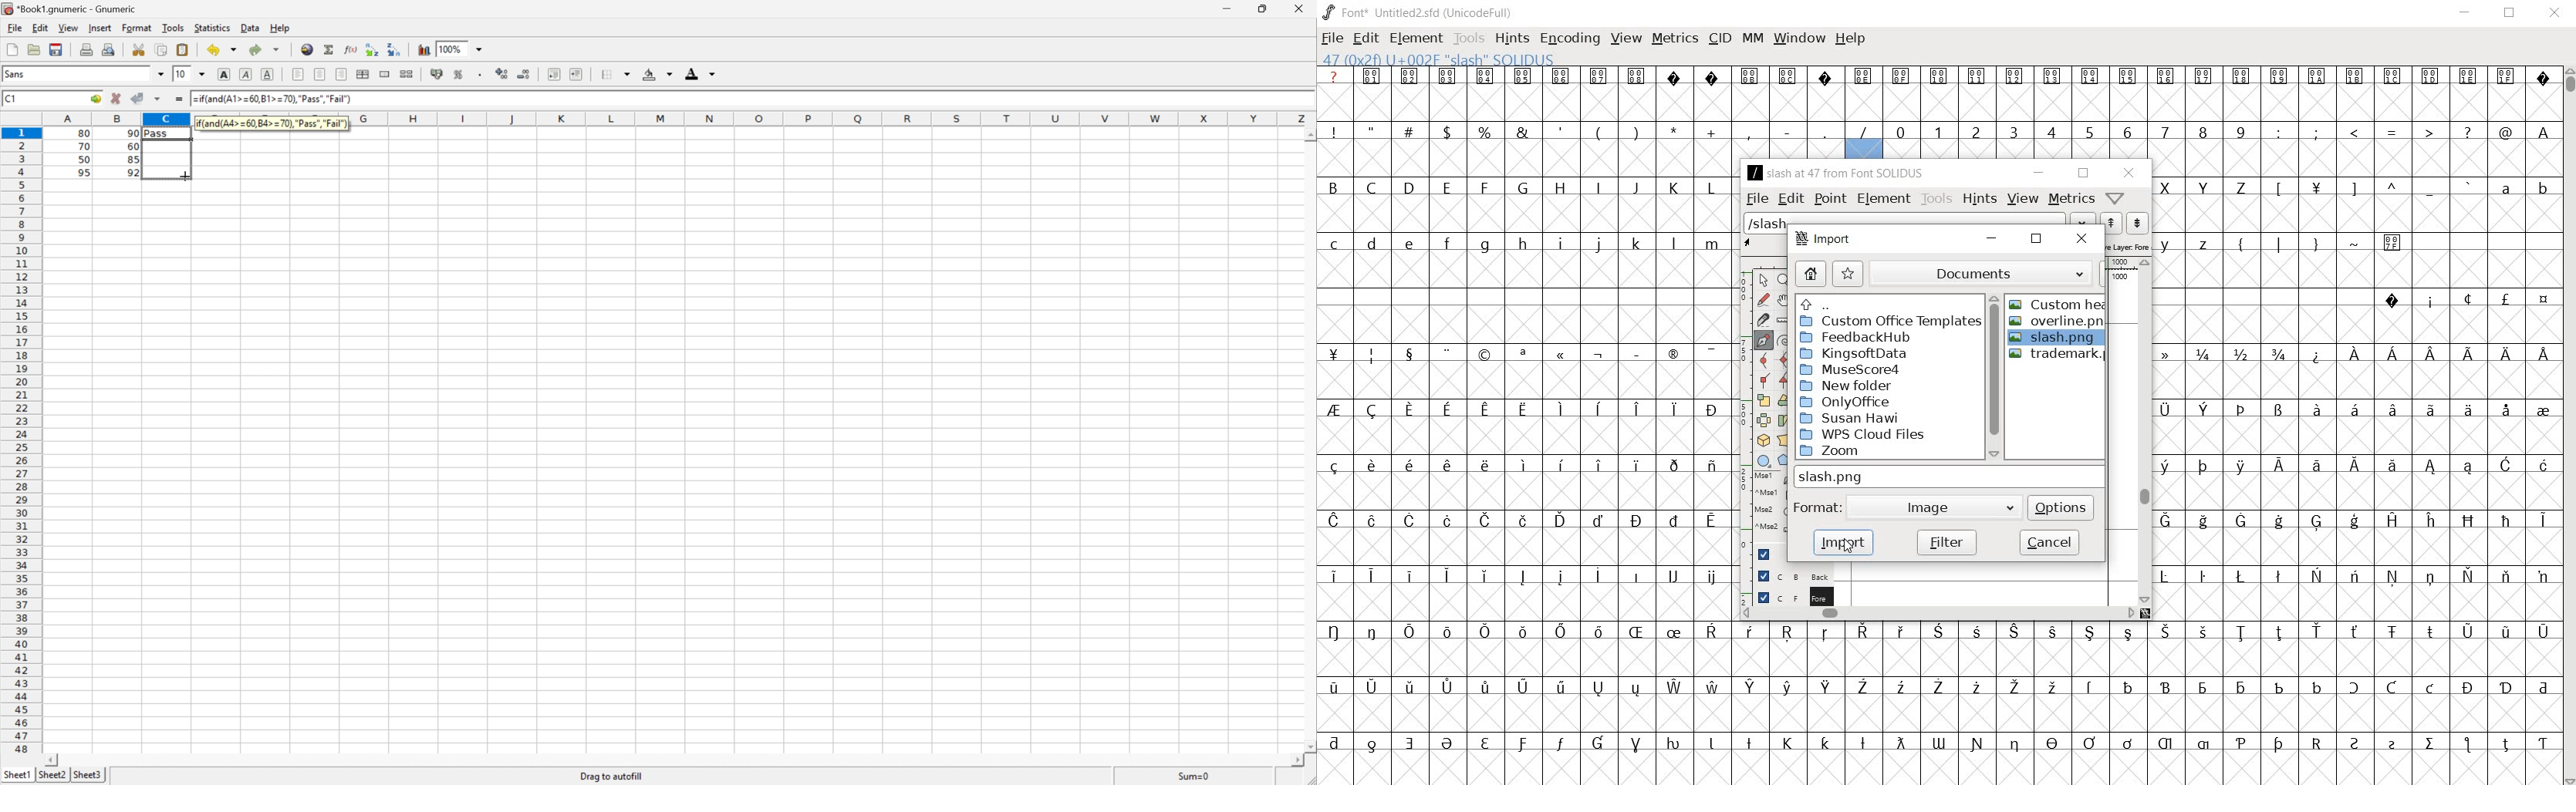 This screenshot has height=812, width=2576. What do you see at coordinates (1264, 7) in the screenshot?
I see `Restore Down` at bounding box center [1264, 7].